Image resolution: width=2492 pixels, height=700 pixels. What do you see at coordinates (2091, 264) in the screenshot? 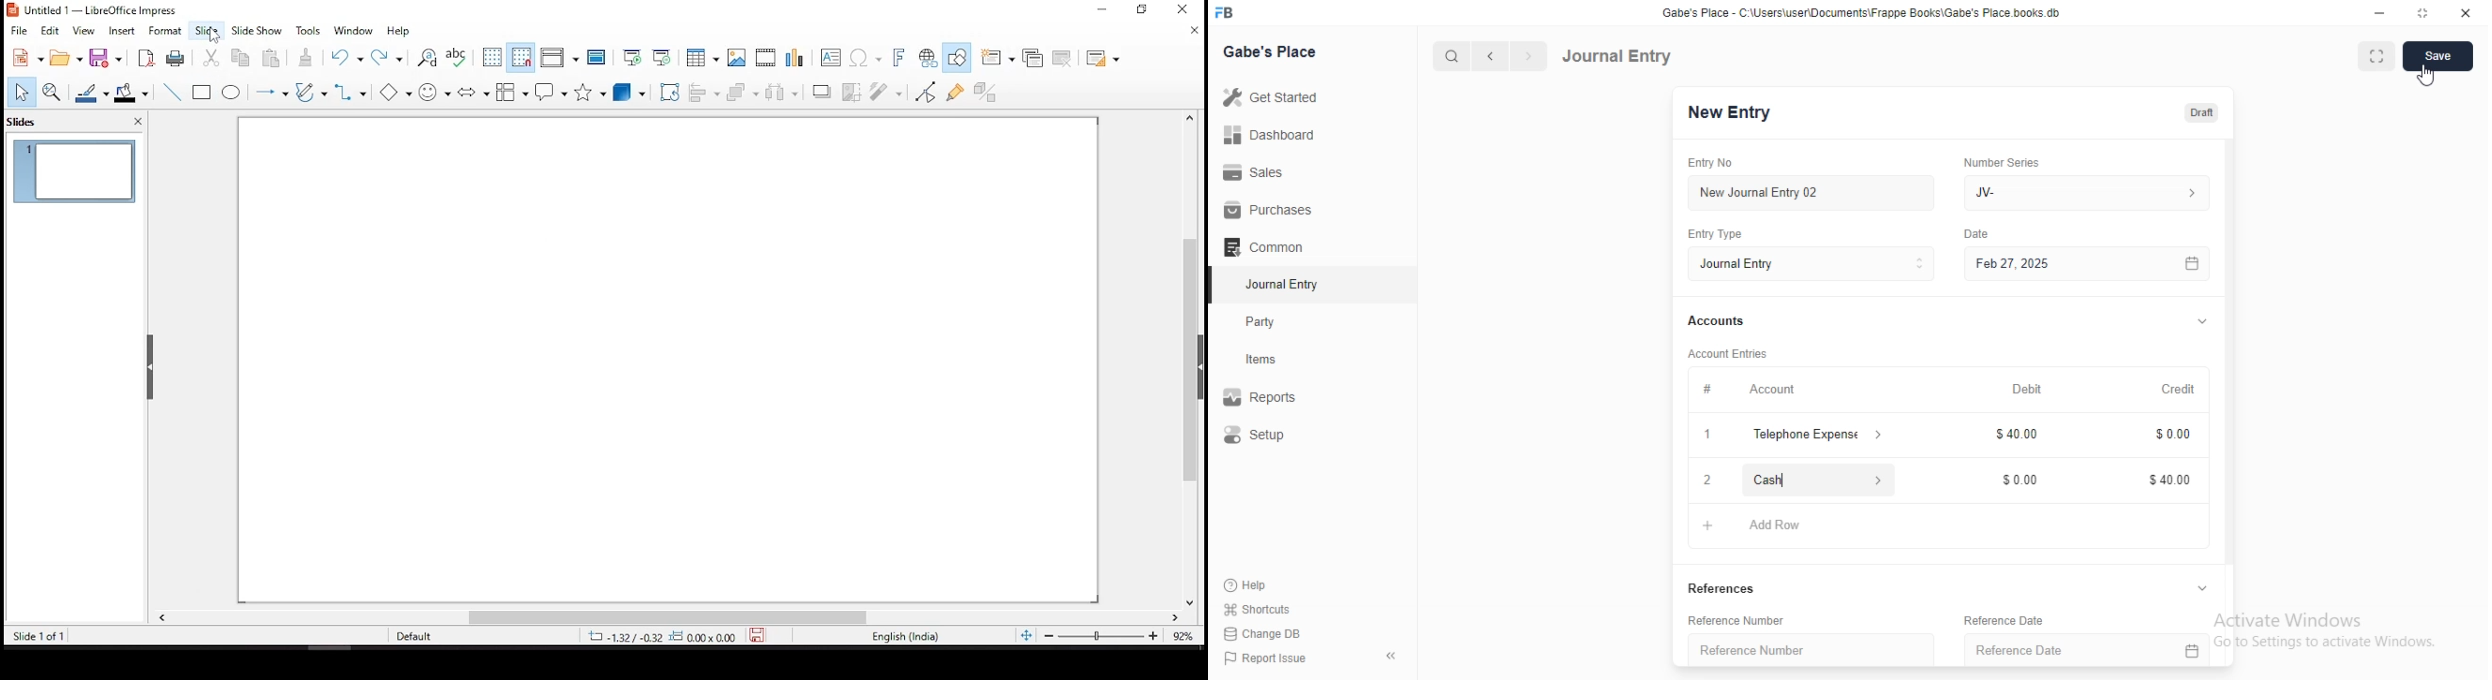
I see `Feb 27, 2025` at bounding box center [2091, 264].